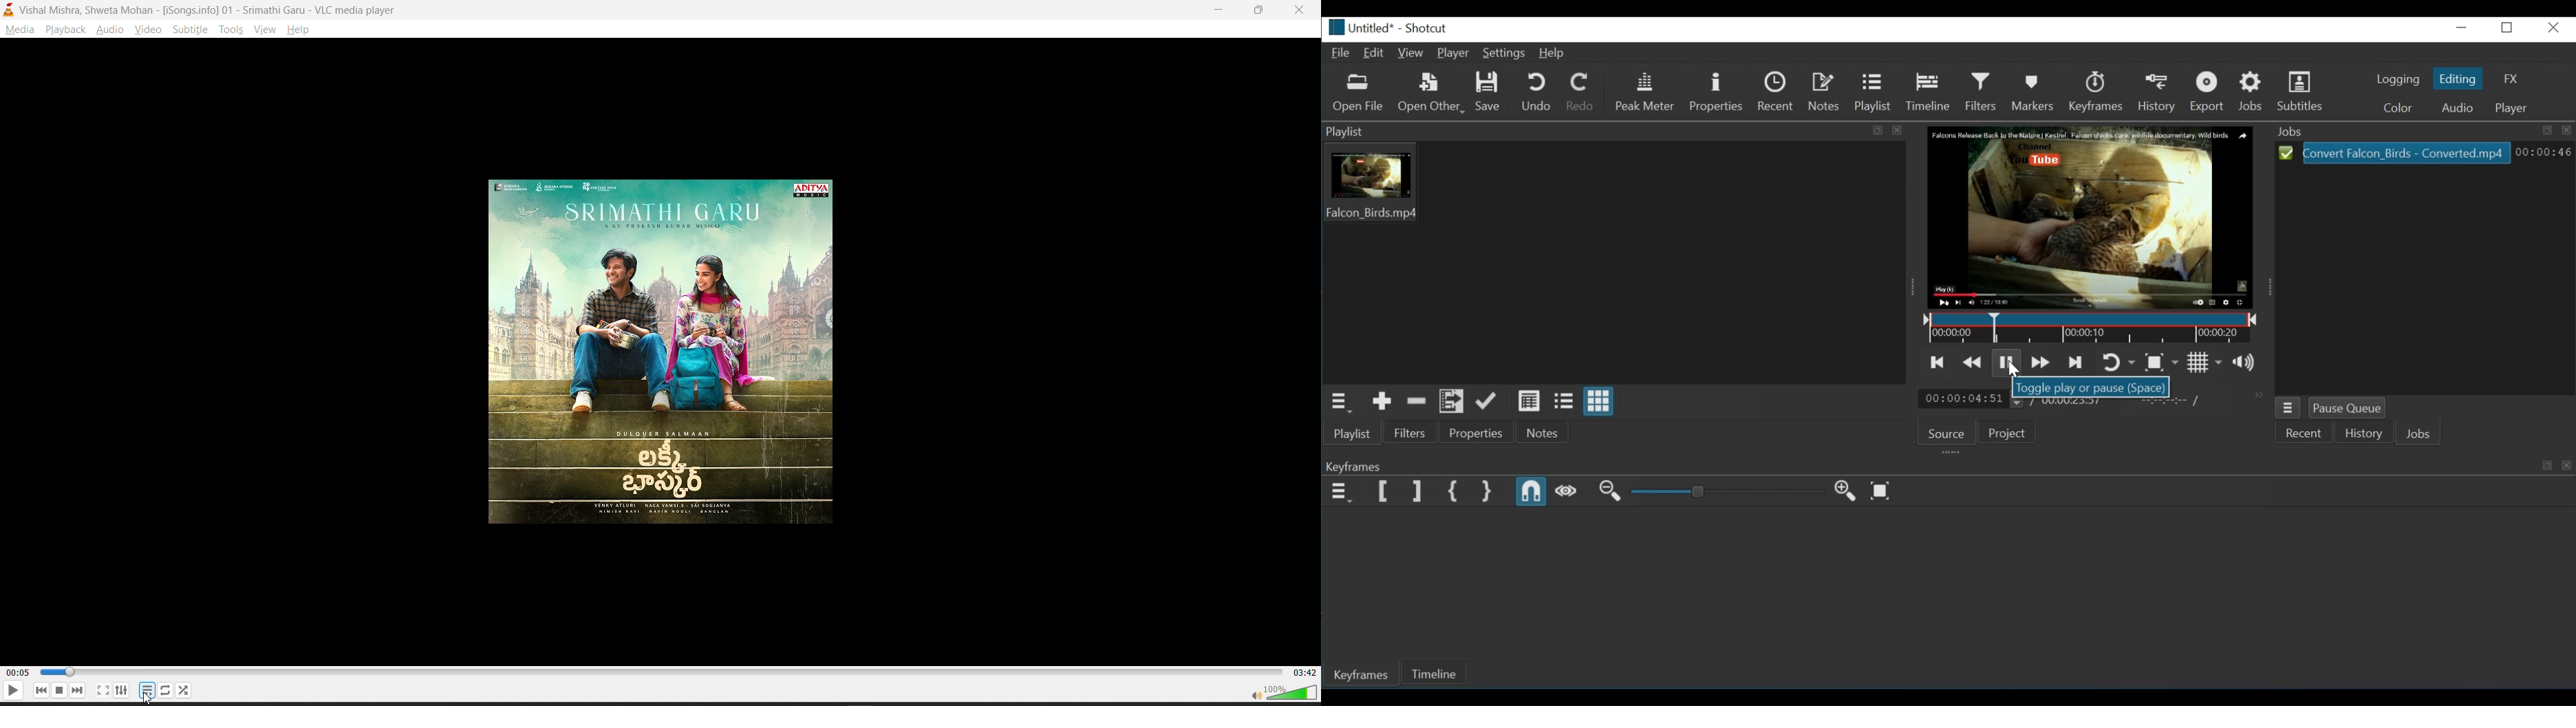  I want to click on Export, so click(2207, 92).